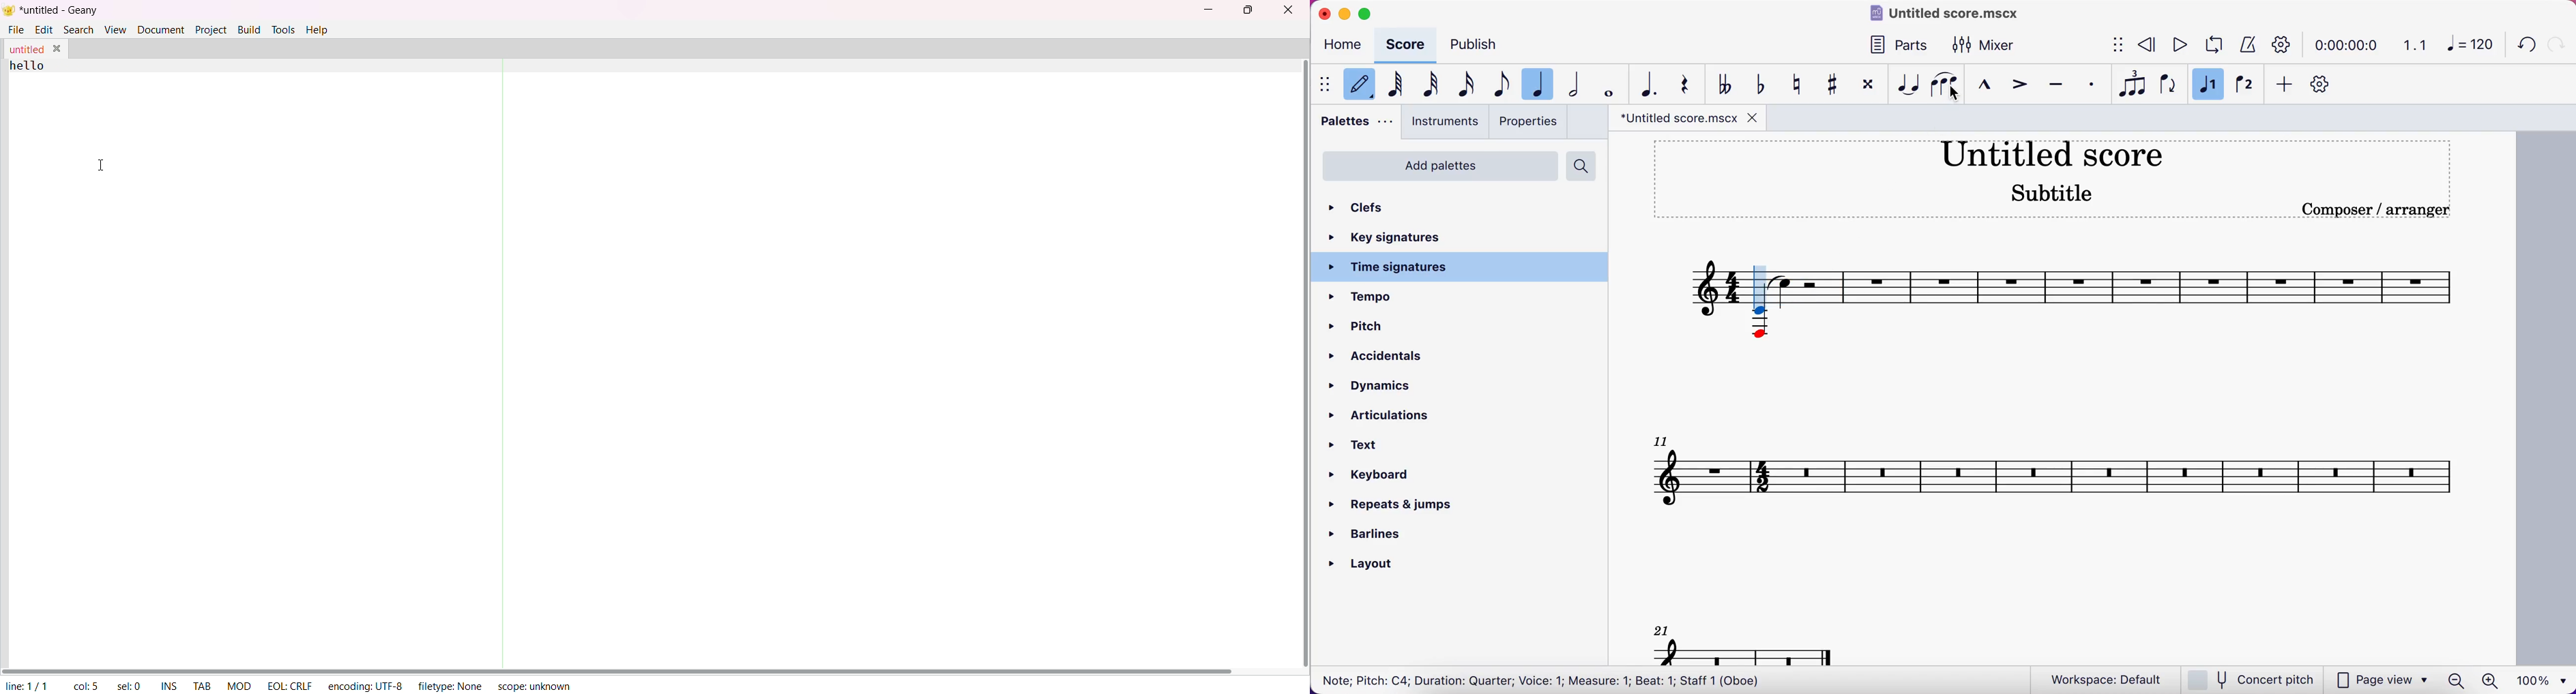  What do you see at coordinates (1653, 84) in the screenshot?
I see `augmentation dot` at bounding box center [1653, 84].